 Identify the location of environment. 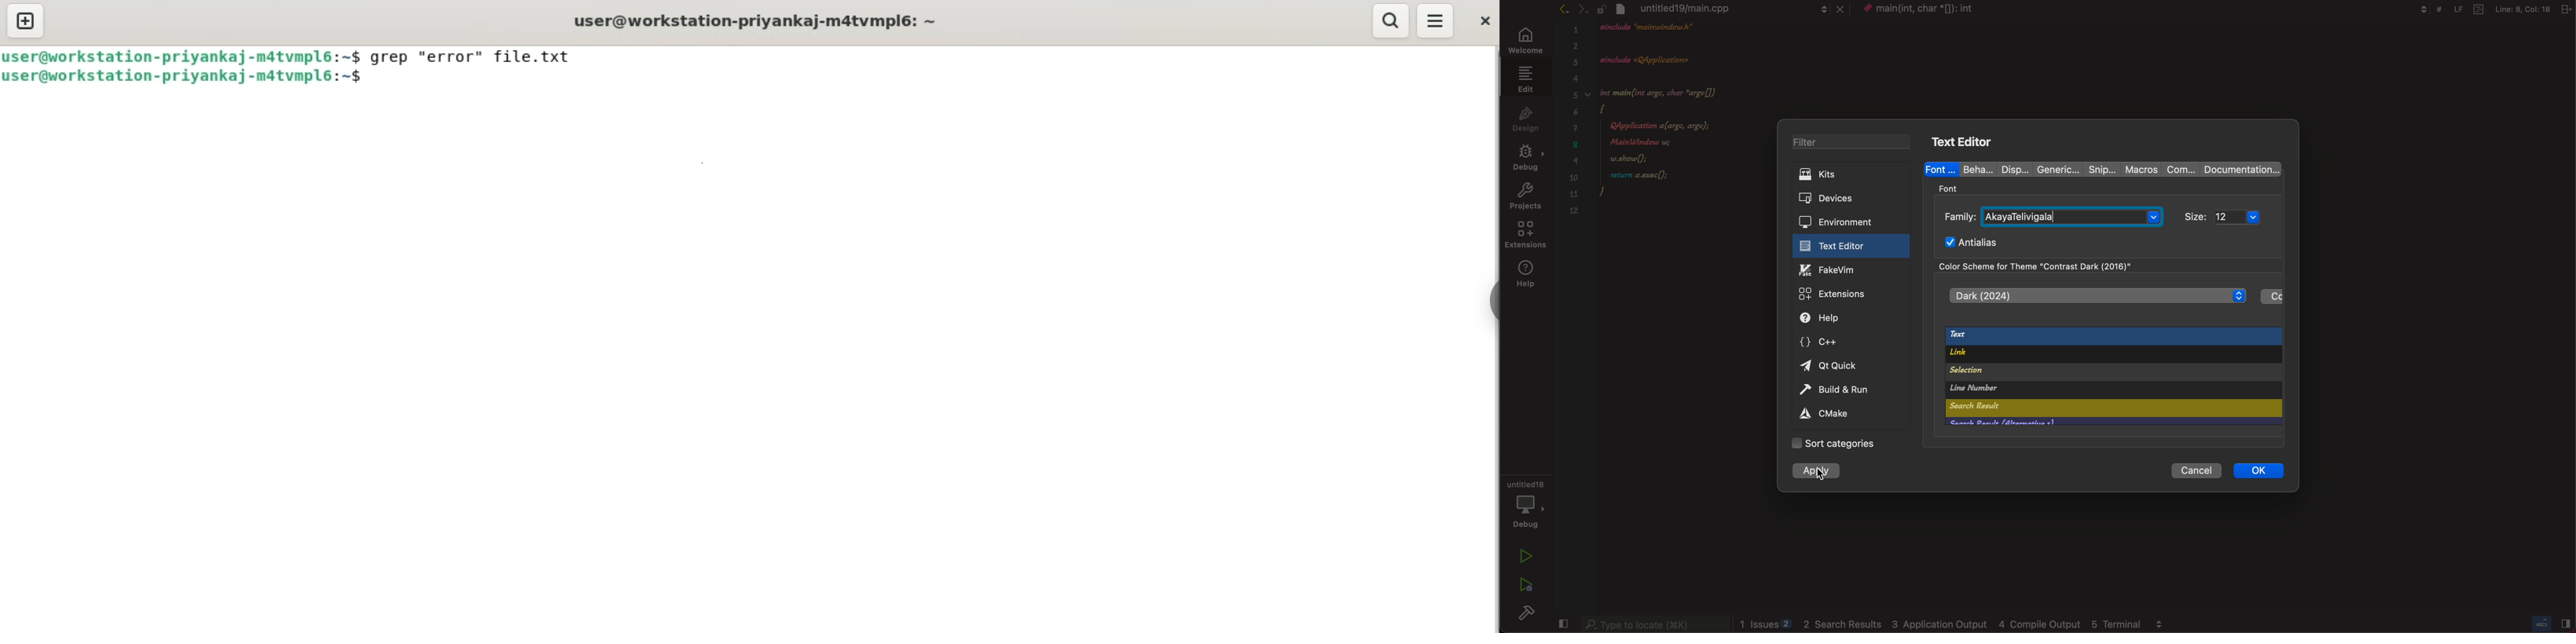
(1844, 221).